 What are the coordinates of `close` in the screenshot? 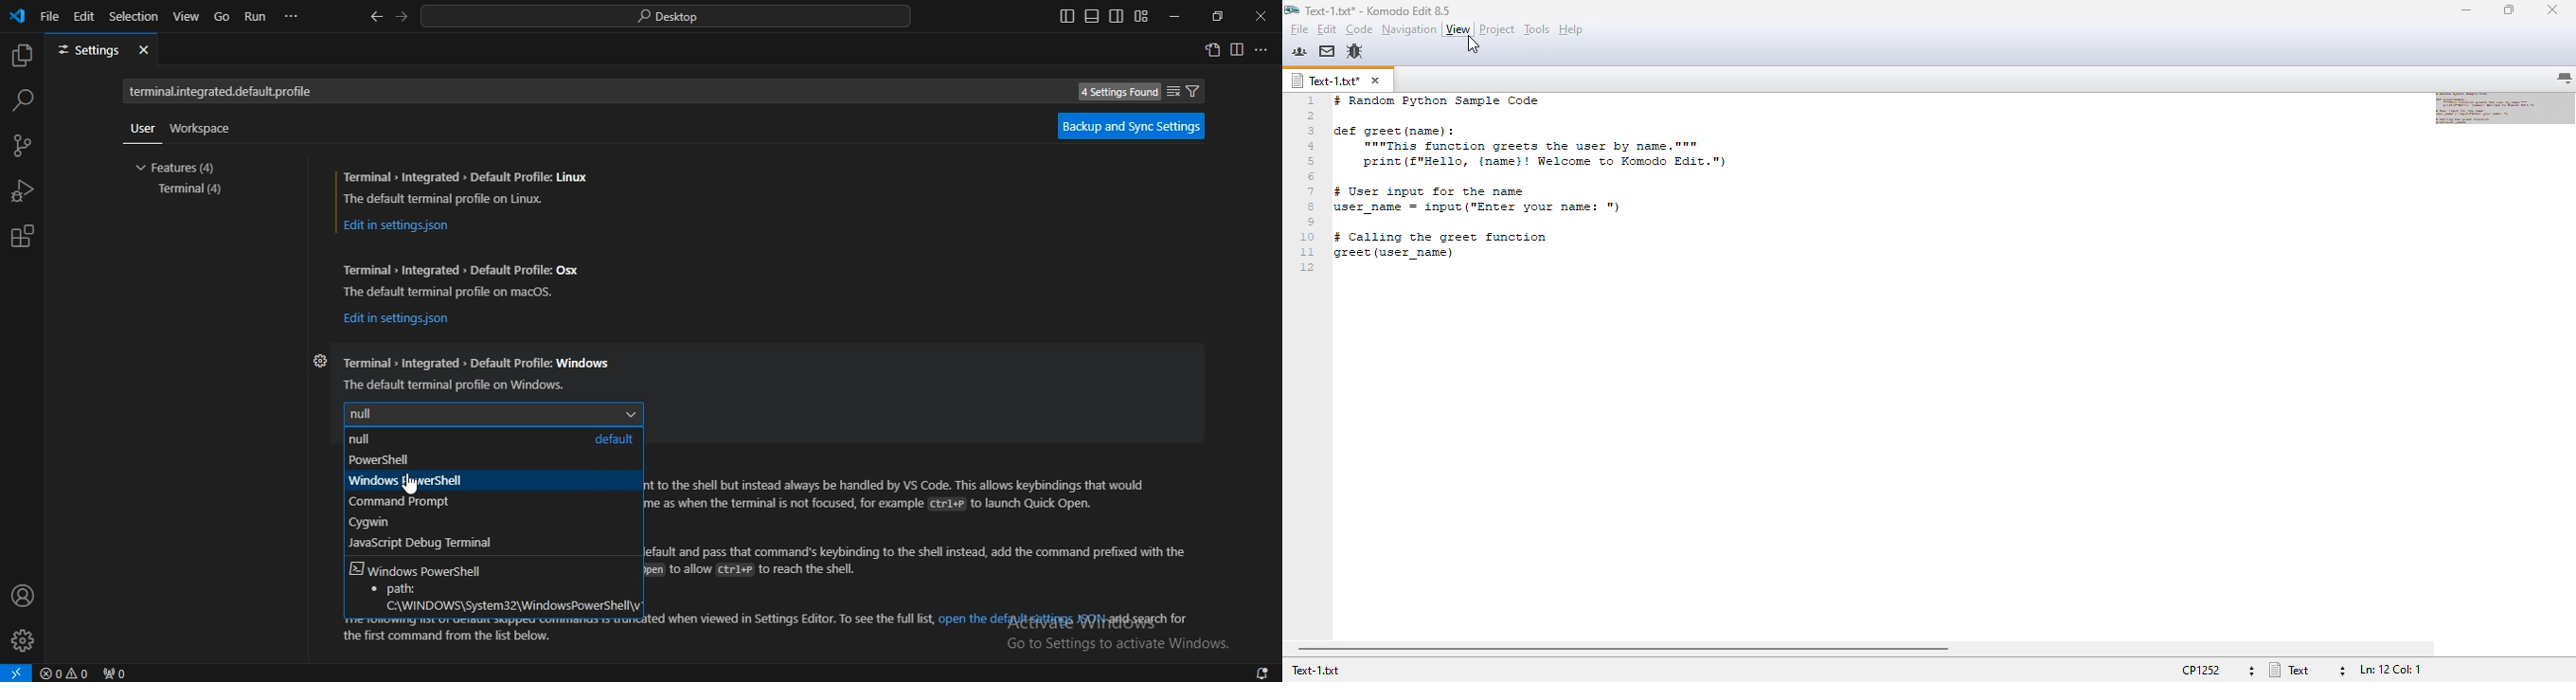 It's located at (1262, 15).